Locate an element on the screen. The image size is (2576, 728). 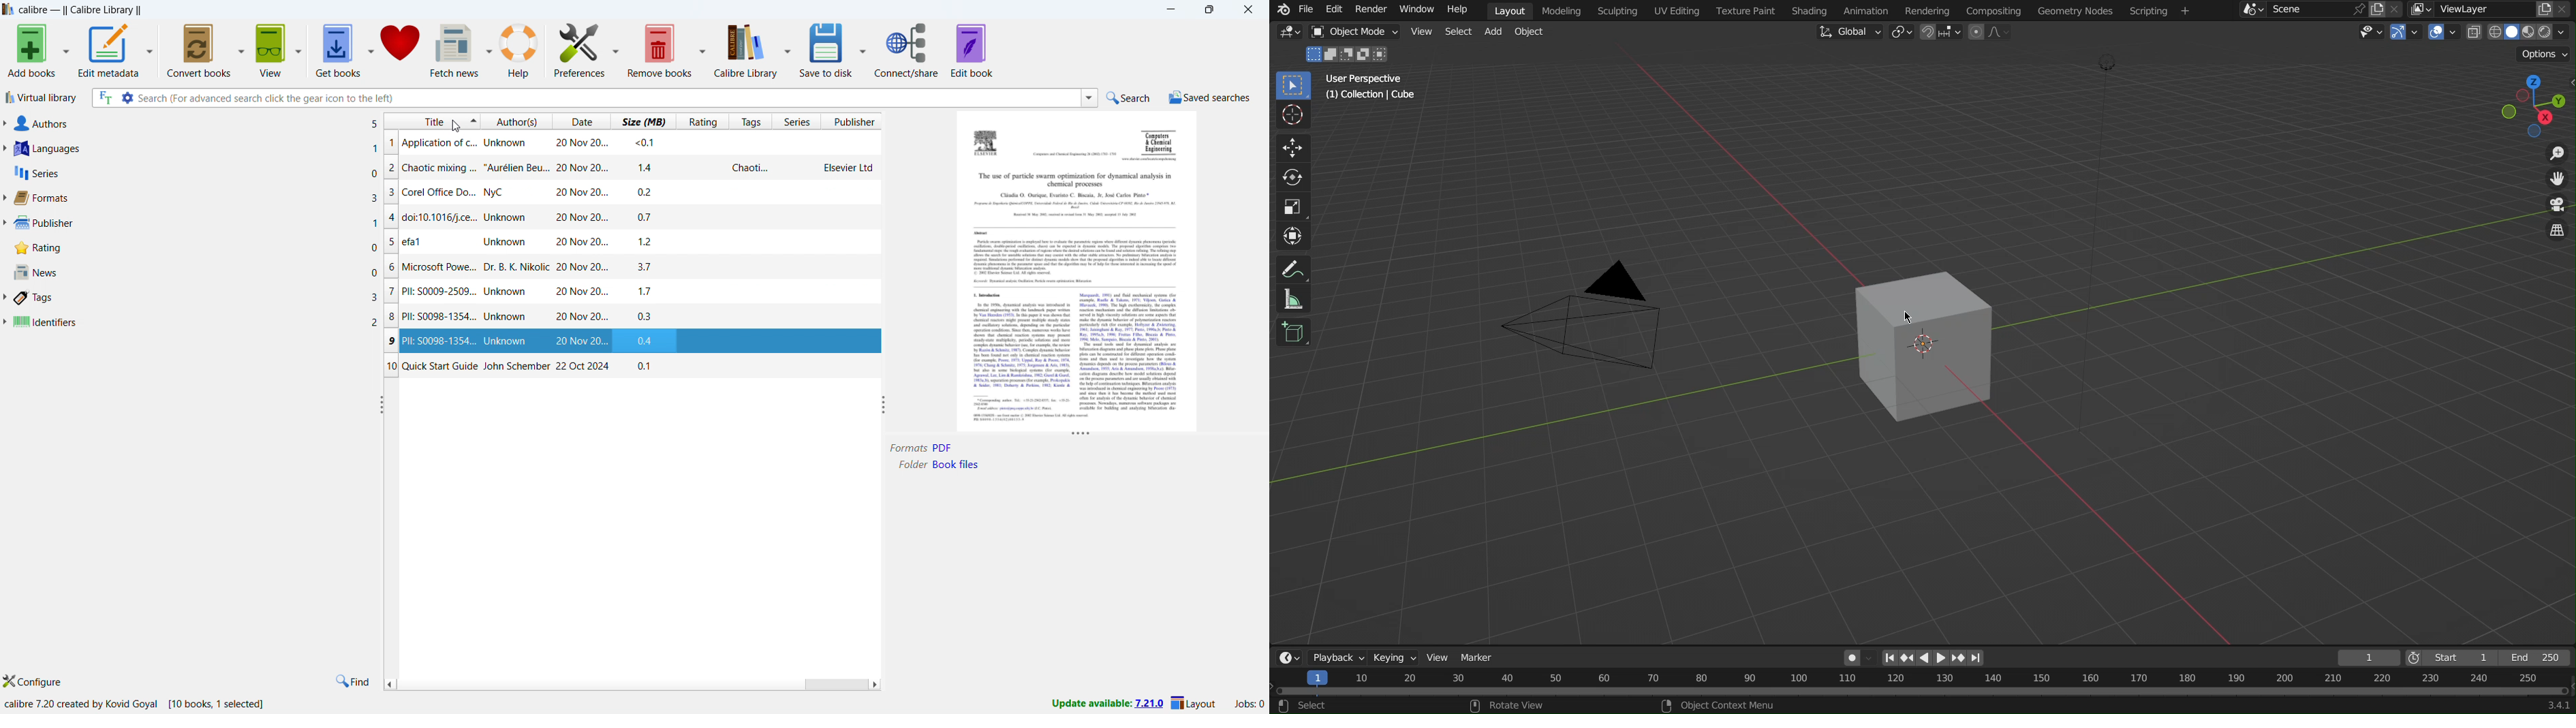
show saved searches menu is located at coordinates (1209, 99).